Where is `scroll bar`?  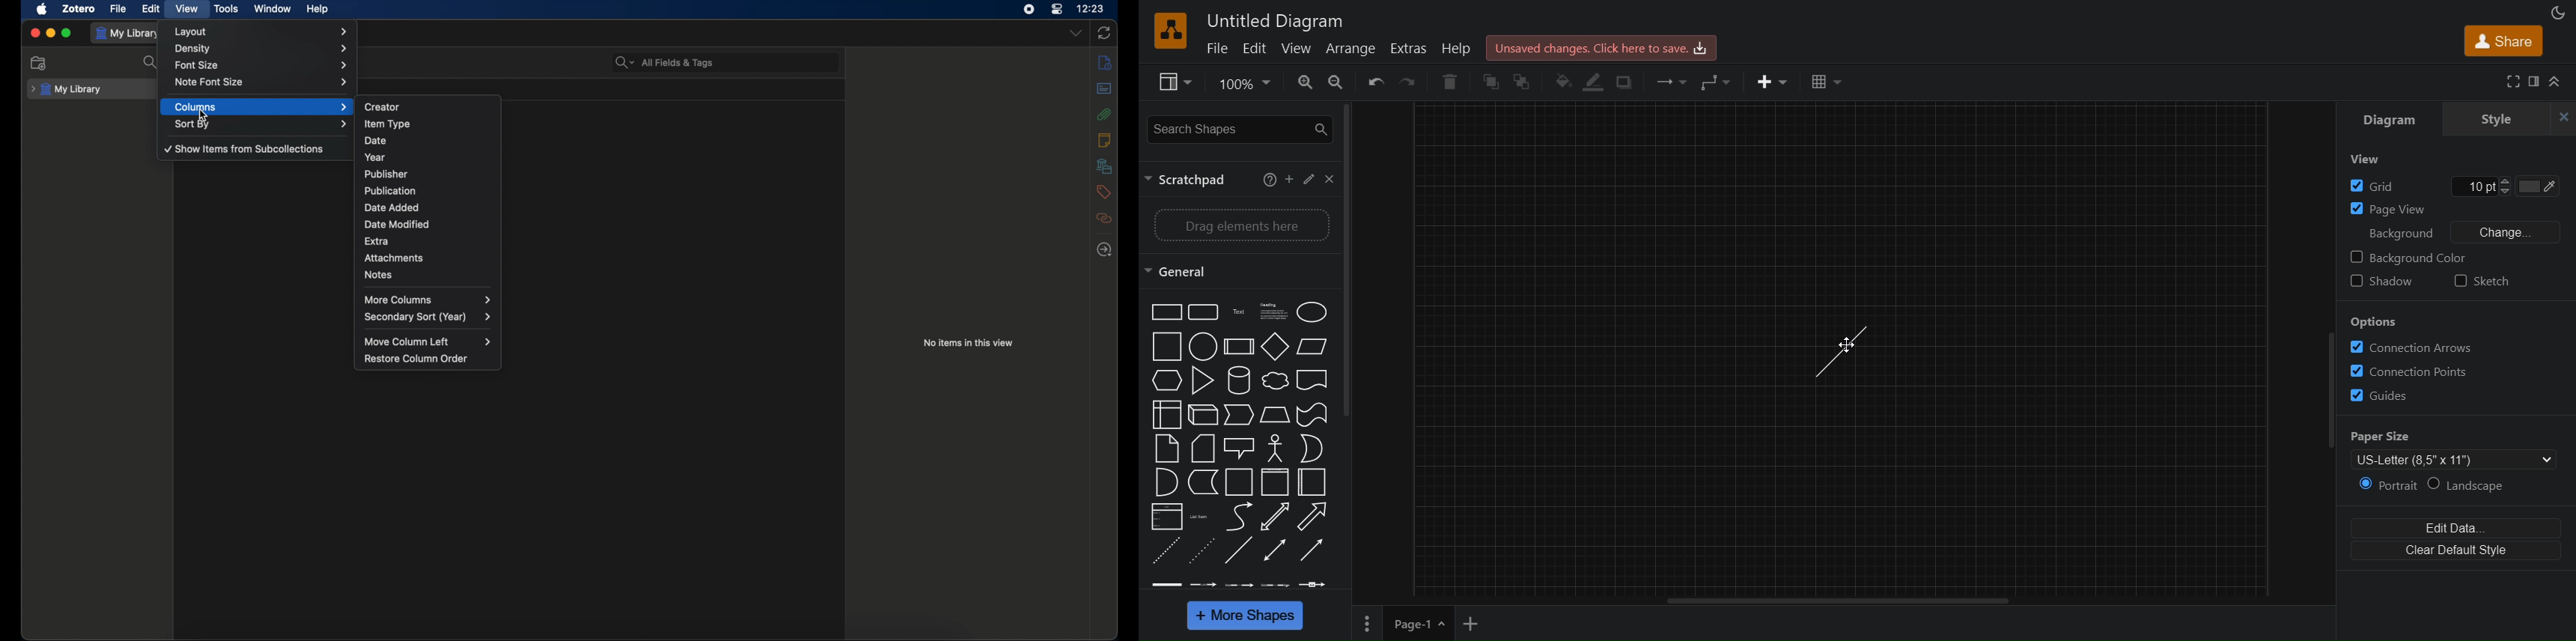 scroll bar is located at coordinates (2324, 399).